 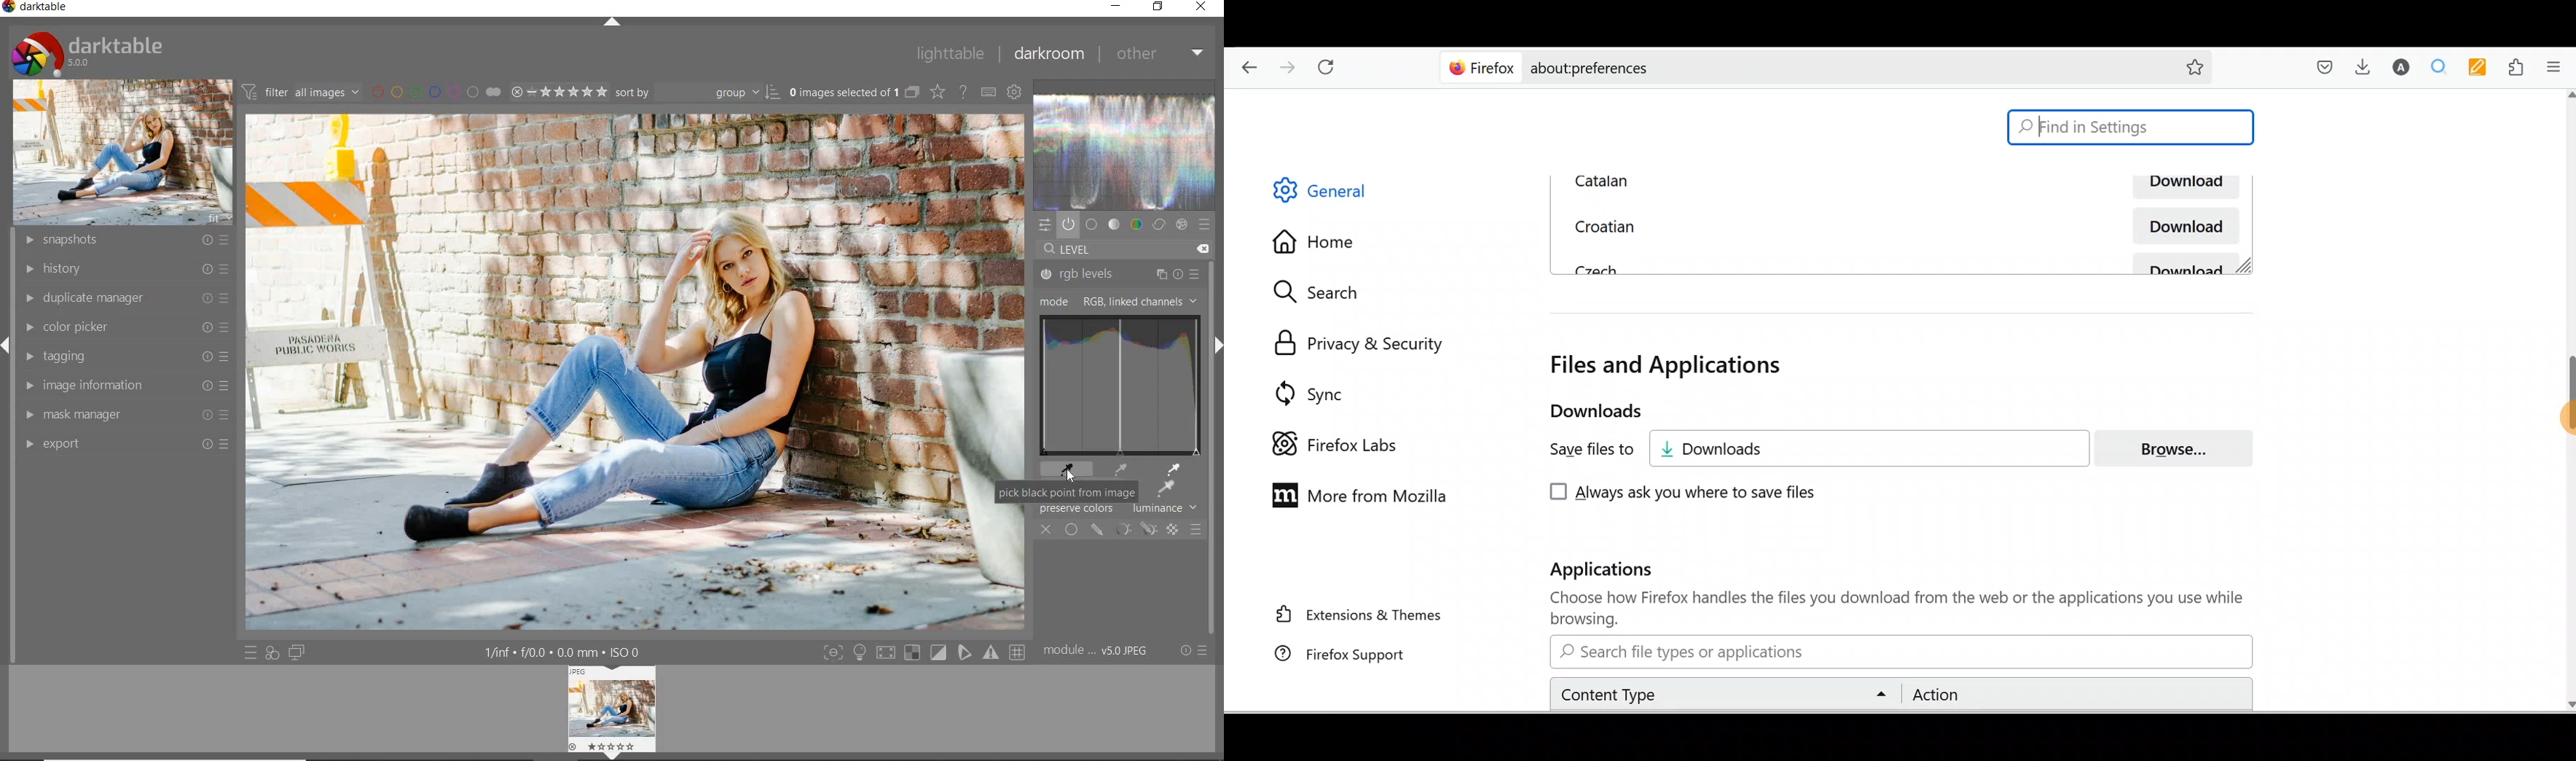 What do you see at coordinates (125, 241) in the screenshot?
I see `snapshots` at bounding box center [125, 241].